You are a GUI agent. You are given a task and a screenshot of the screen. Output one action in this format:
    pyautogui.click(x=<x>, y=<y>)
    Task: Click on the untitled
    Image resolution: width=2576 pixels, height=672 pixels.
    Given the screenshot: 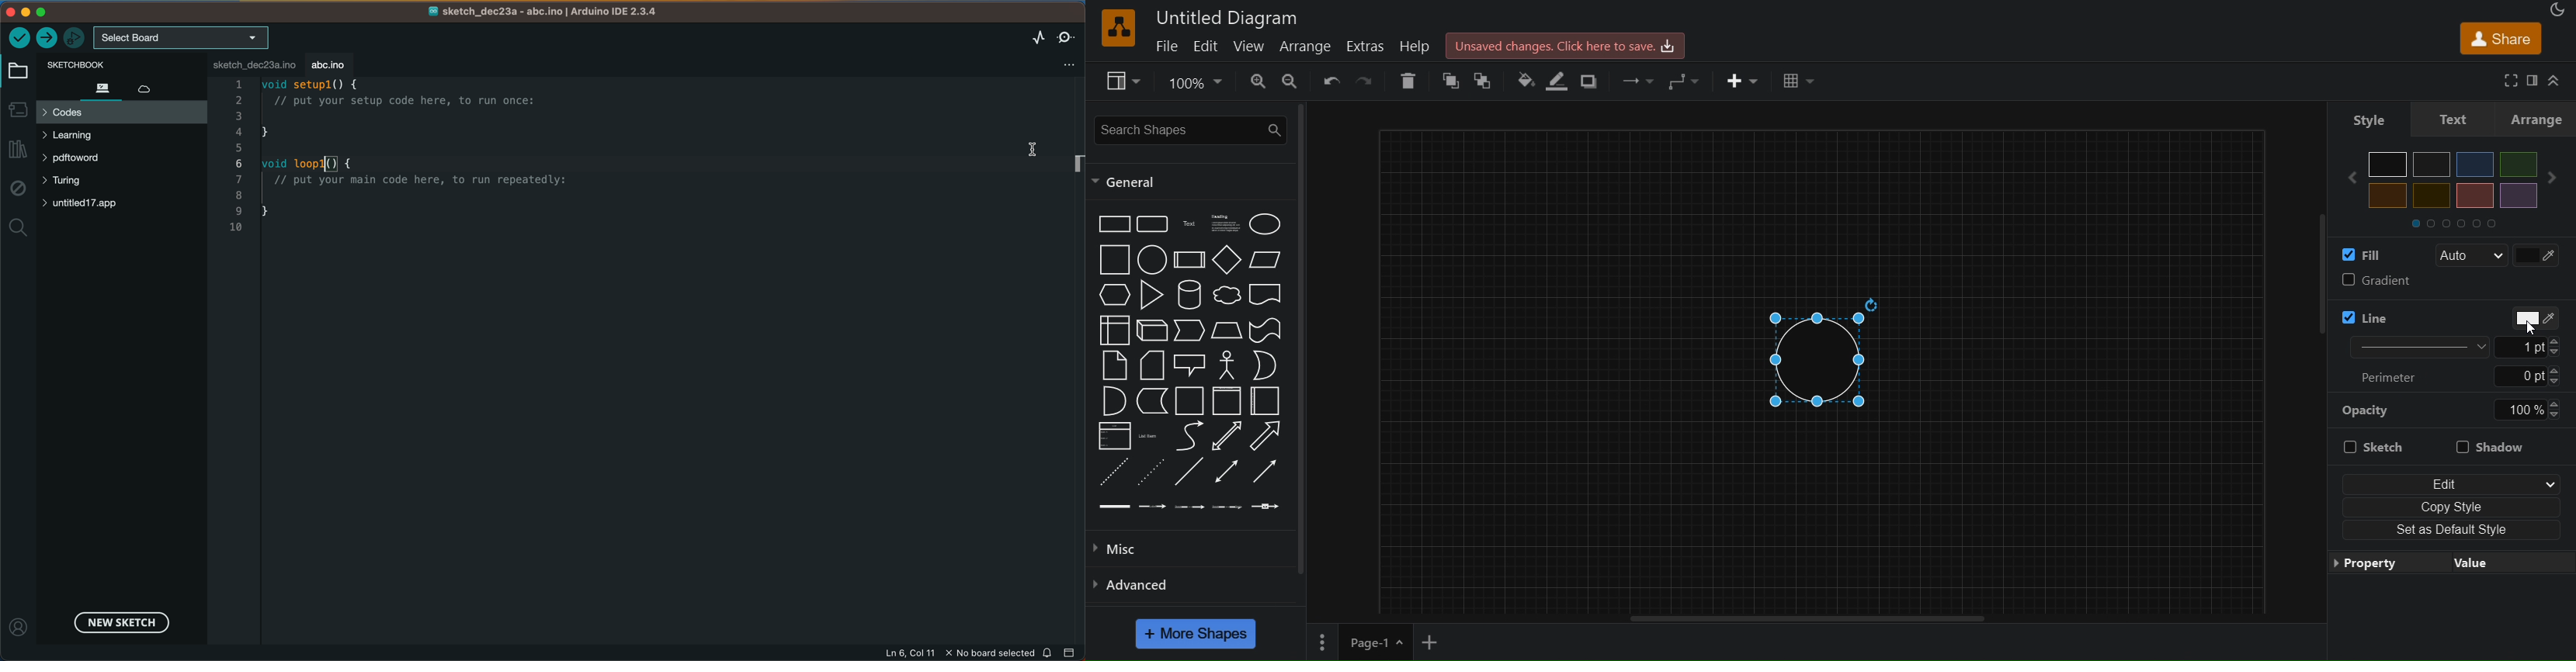 What is the action you would take?
    pyautogui.click(x=113, y=204)
    